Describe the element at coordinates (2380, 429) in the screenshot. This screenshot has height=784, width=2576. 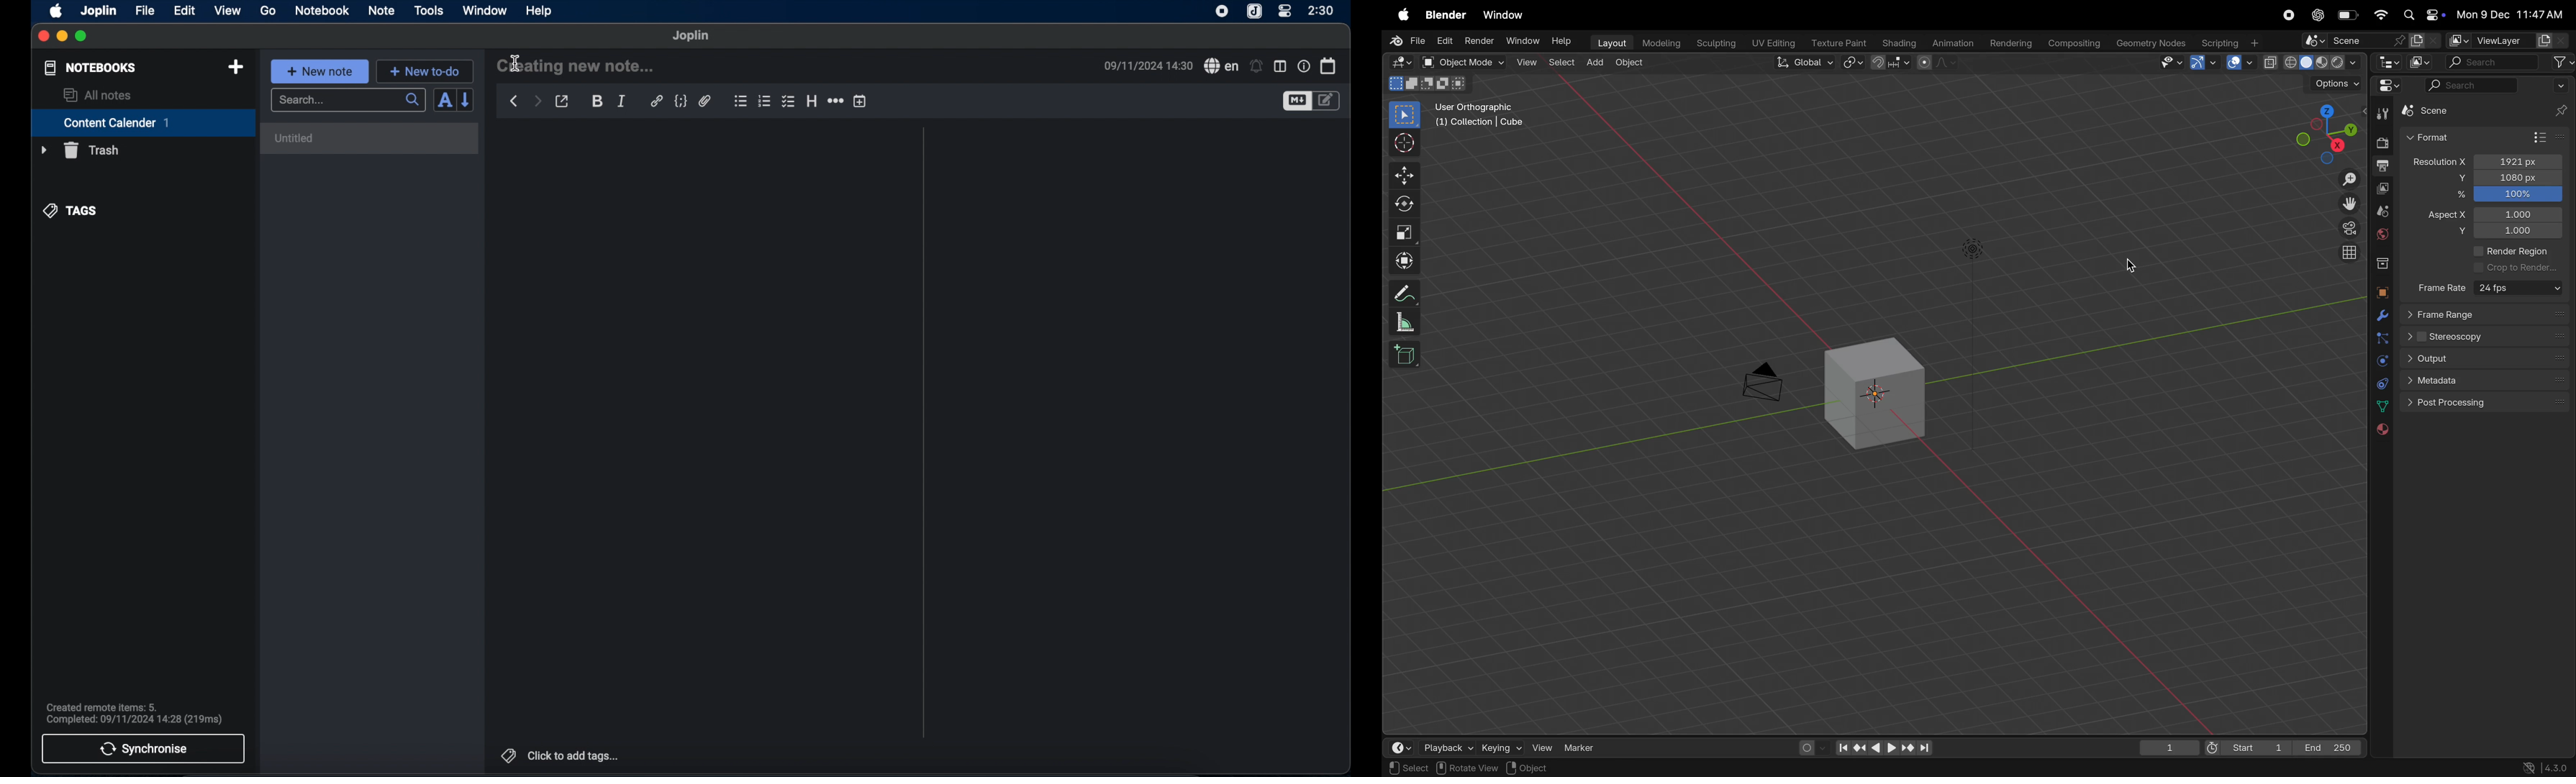
I see `material` at that location.